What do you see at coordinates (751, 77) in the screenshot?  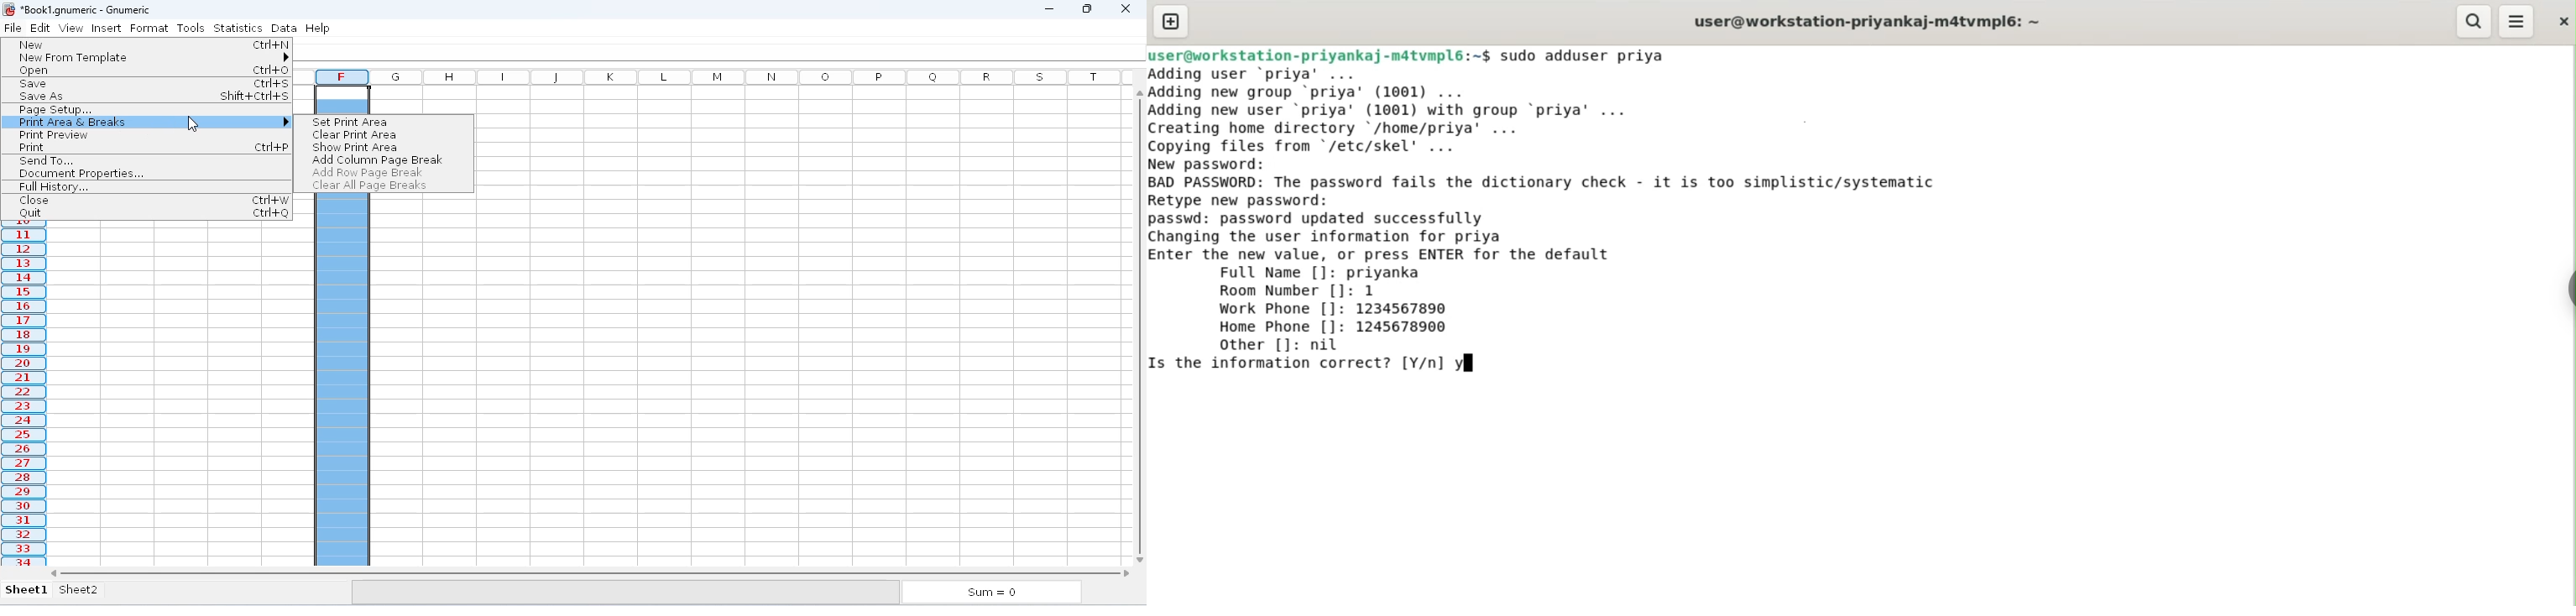 I see `columns` at bounding box center [751, 77].